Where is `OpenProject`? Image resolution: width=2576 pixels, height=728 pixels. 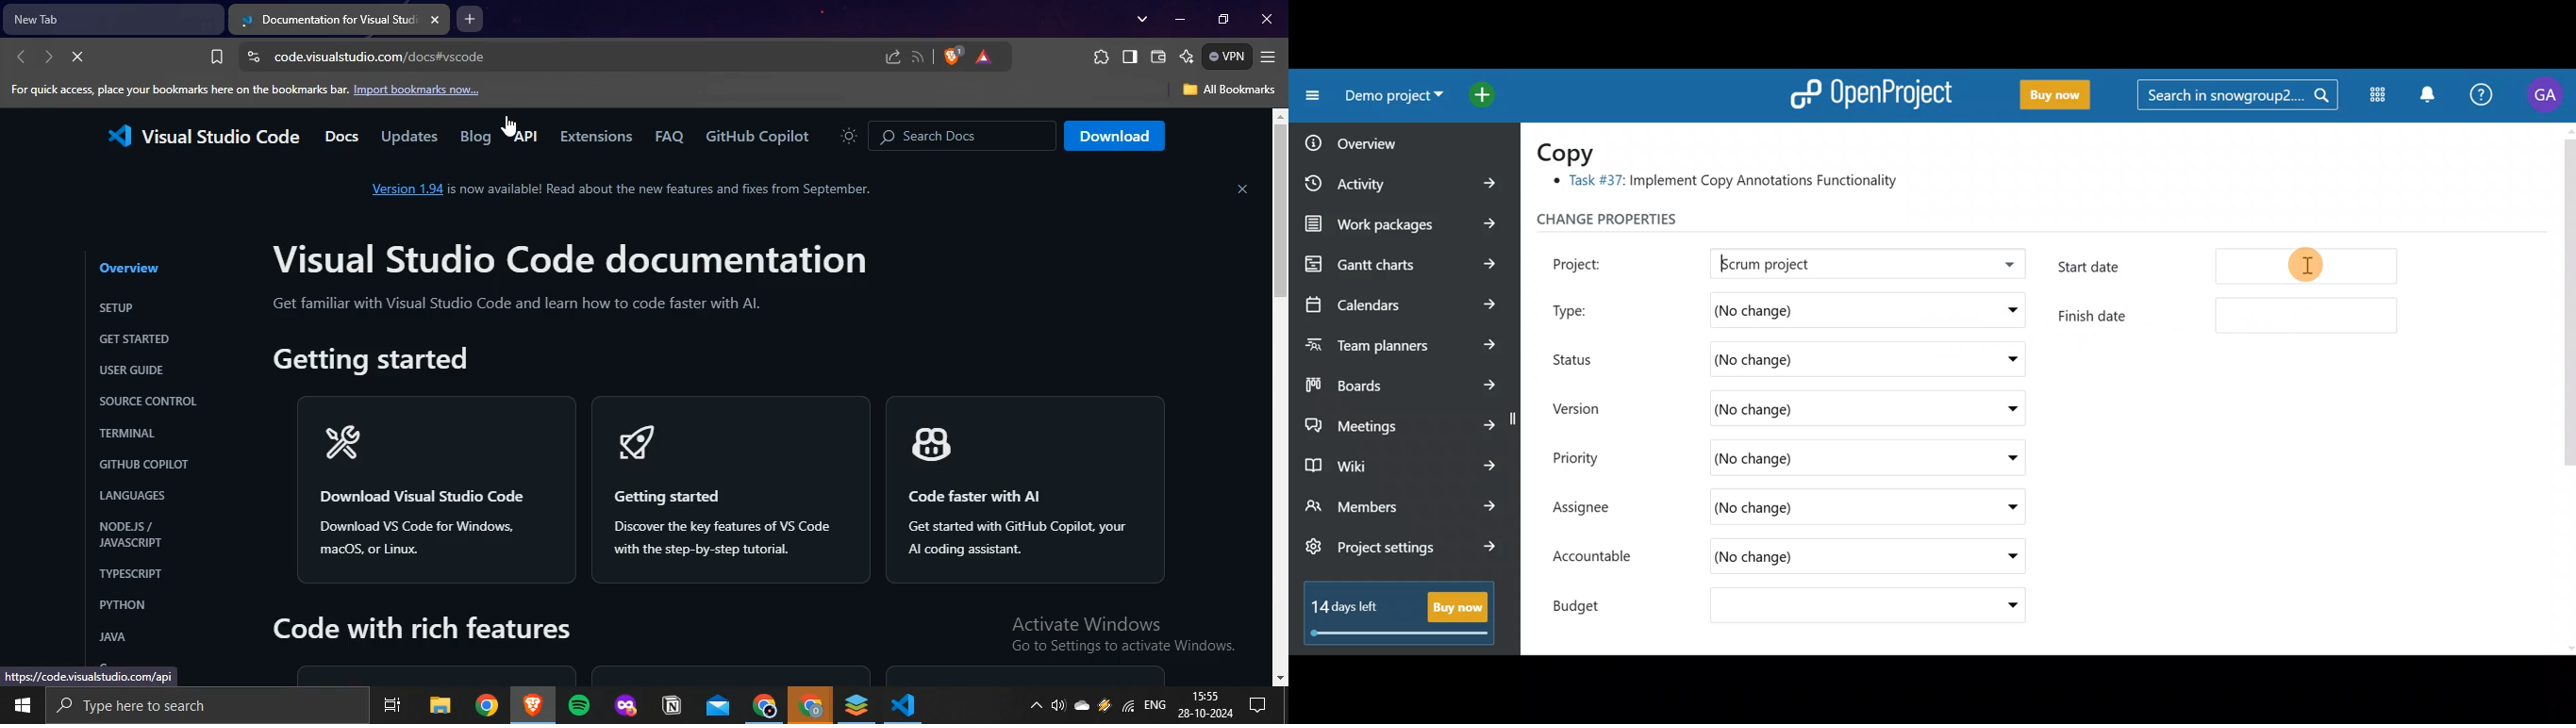 OpenProject is located at coordinates (1869, 91).